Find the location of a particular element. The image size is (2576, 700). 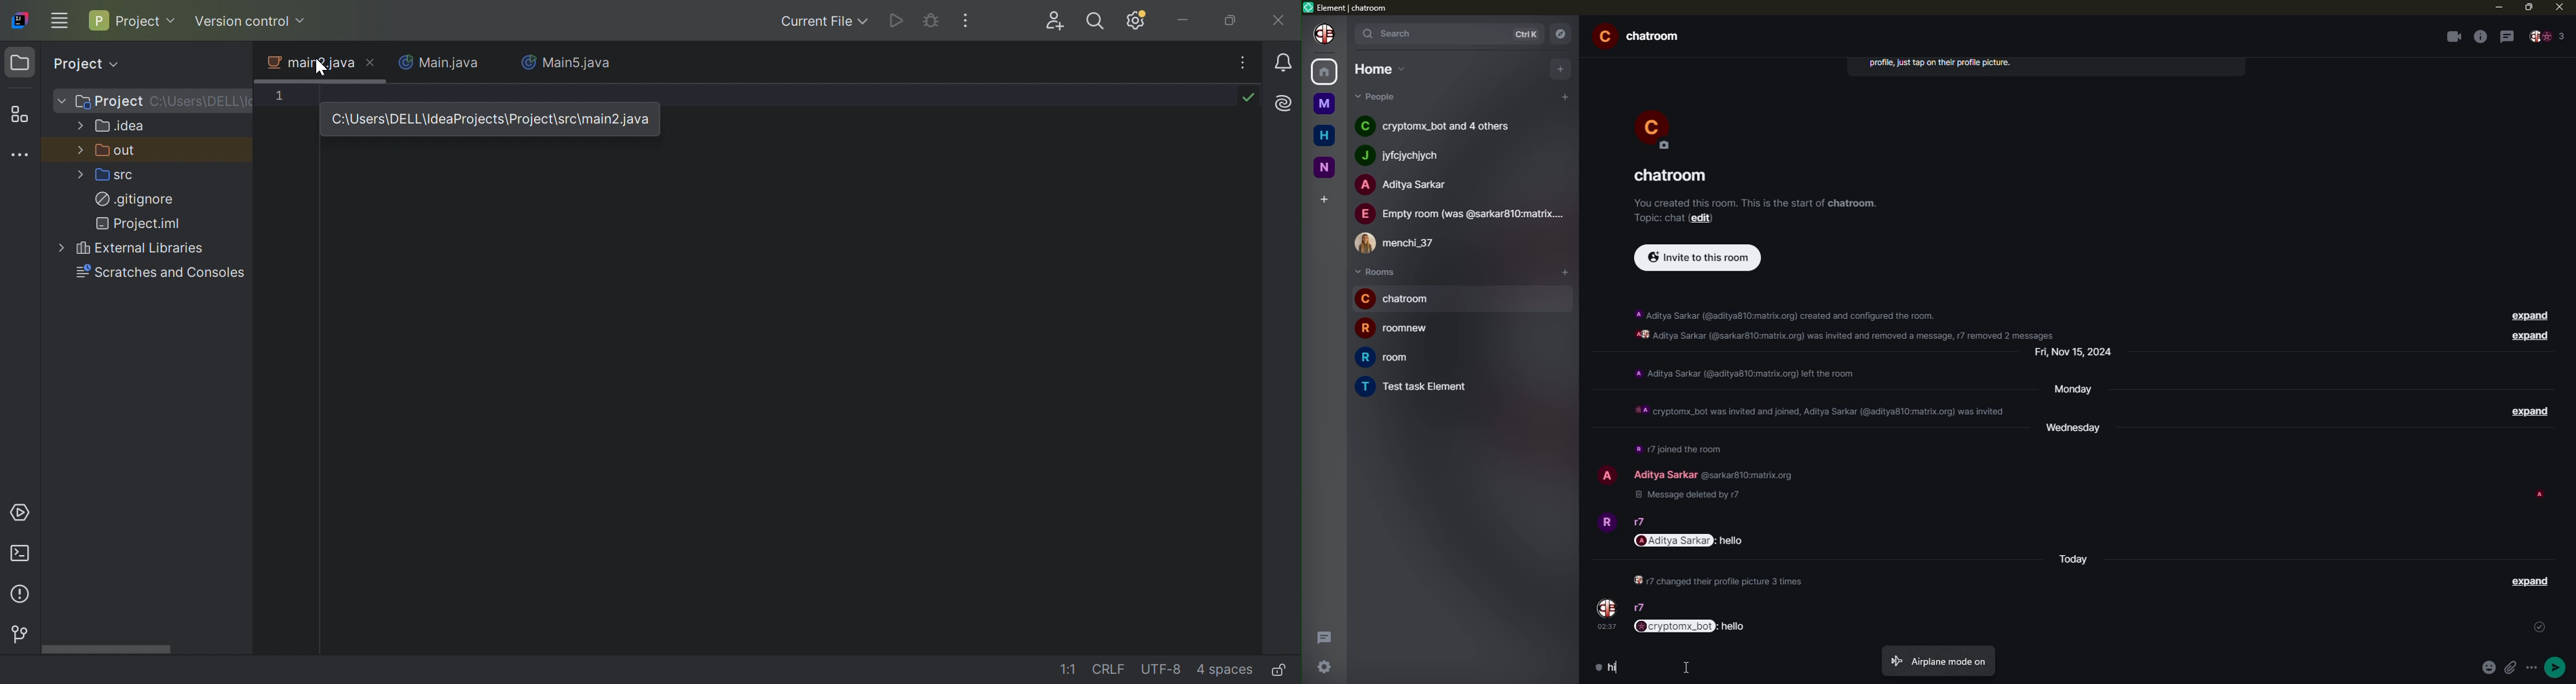

max is located at coordinates (2529, 8).